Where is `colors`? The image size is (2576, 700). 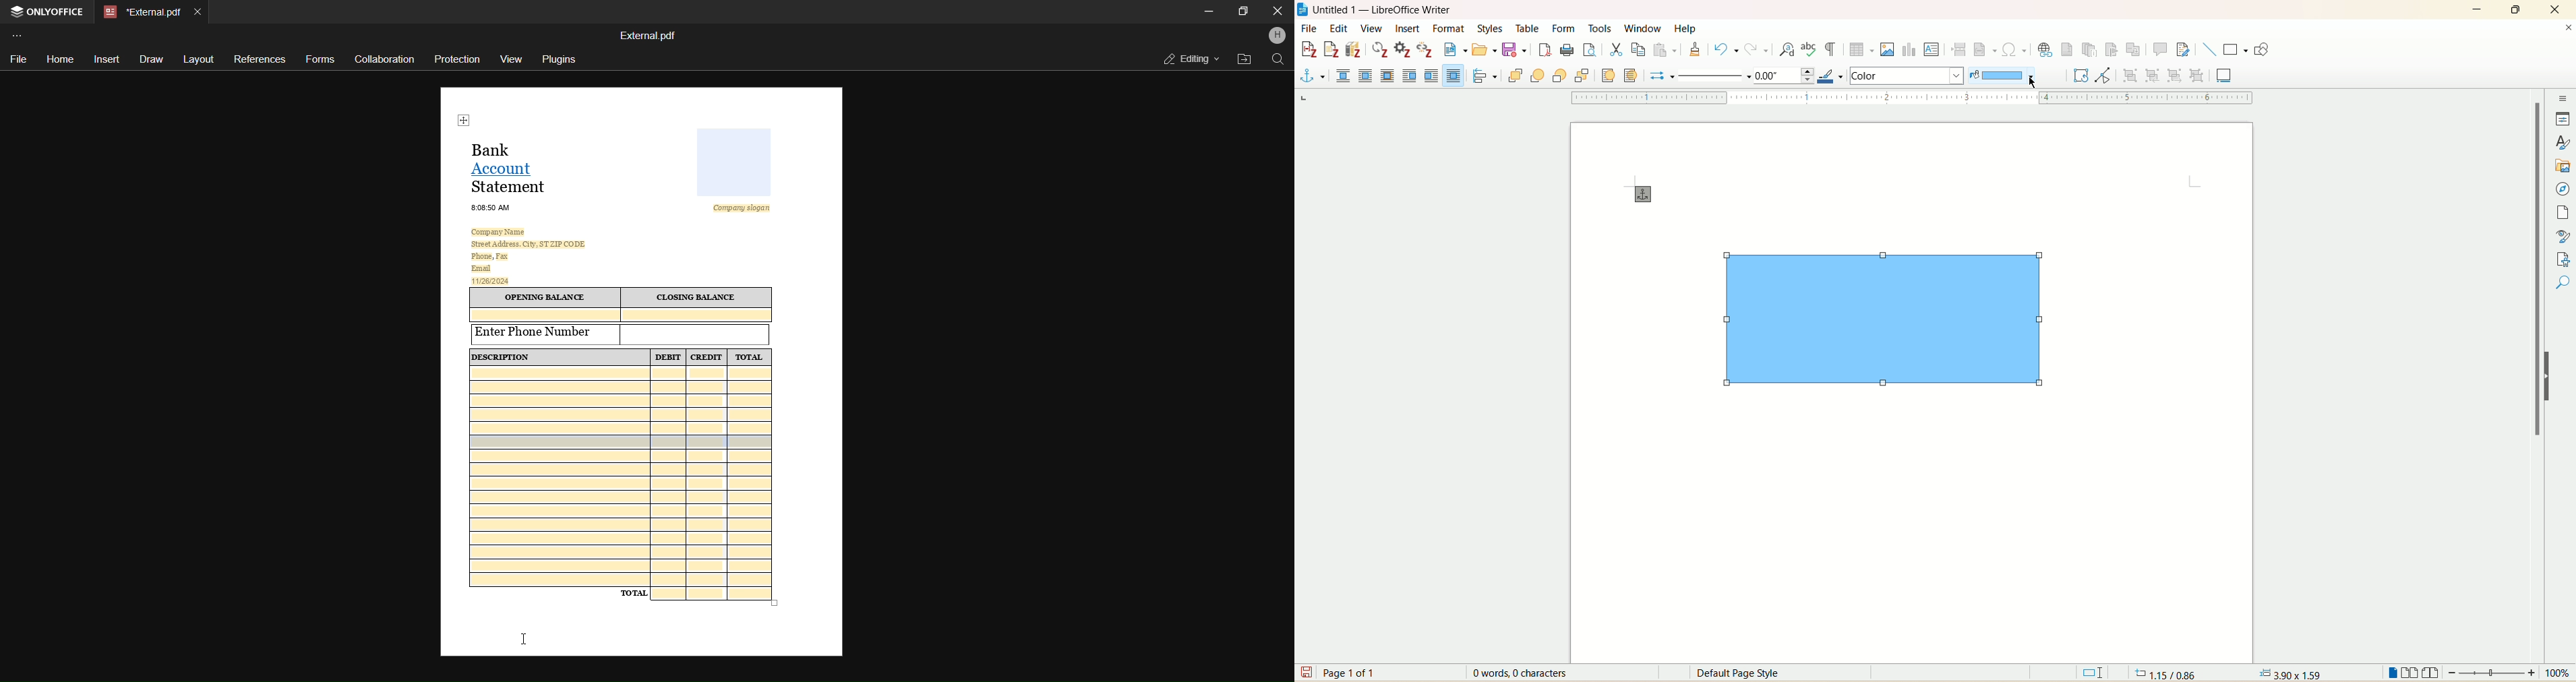 colors is located at coordinates (1908, 75).